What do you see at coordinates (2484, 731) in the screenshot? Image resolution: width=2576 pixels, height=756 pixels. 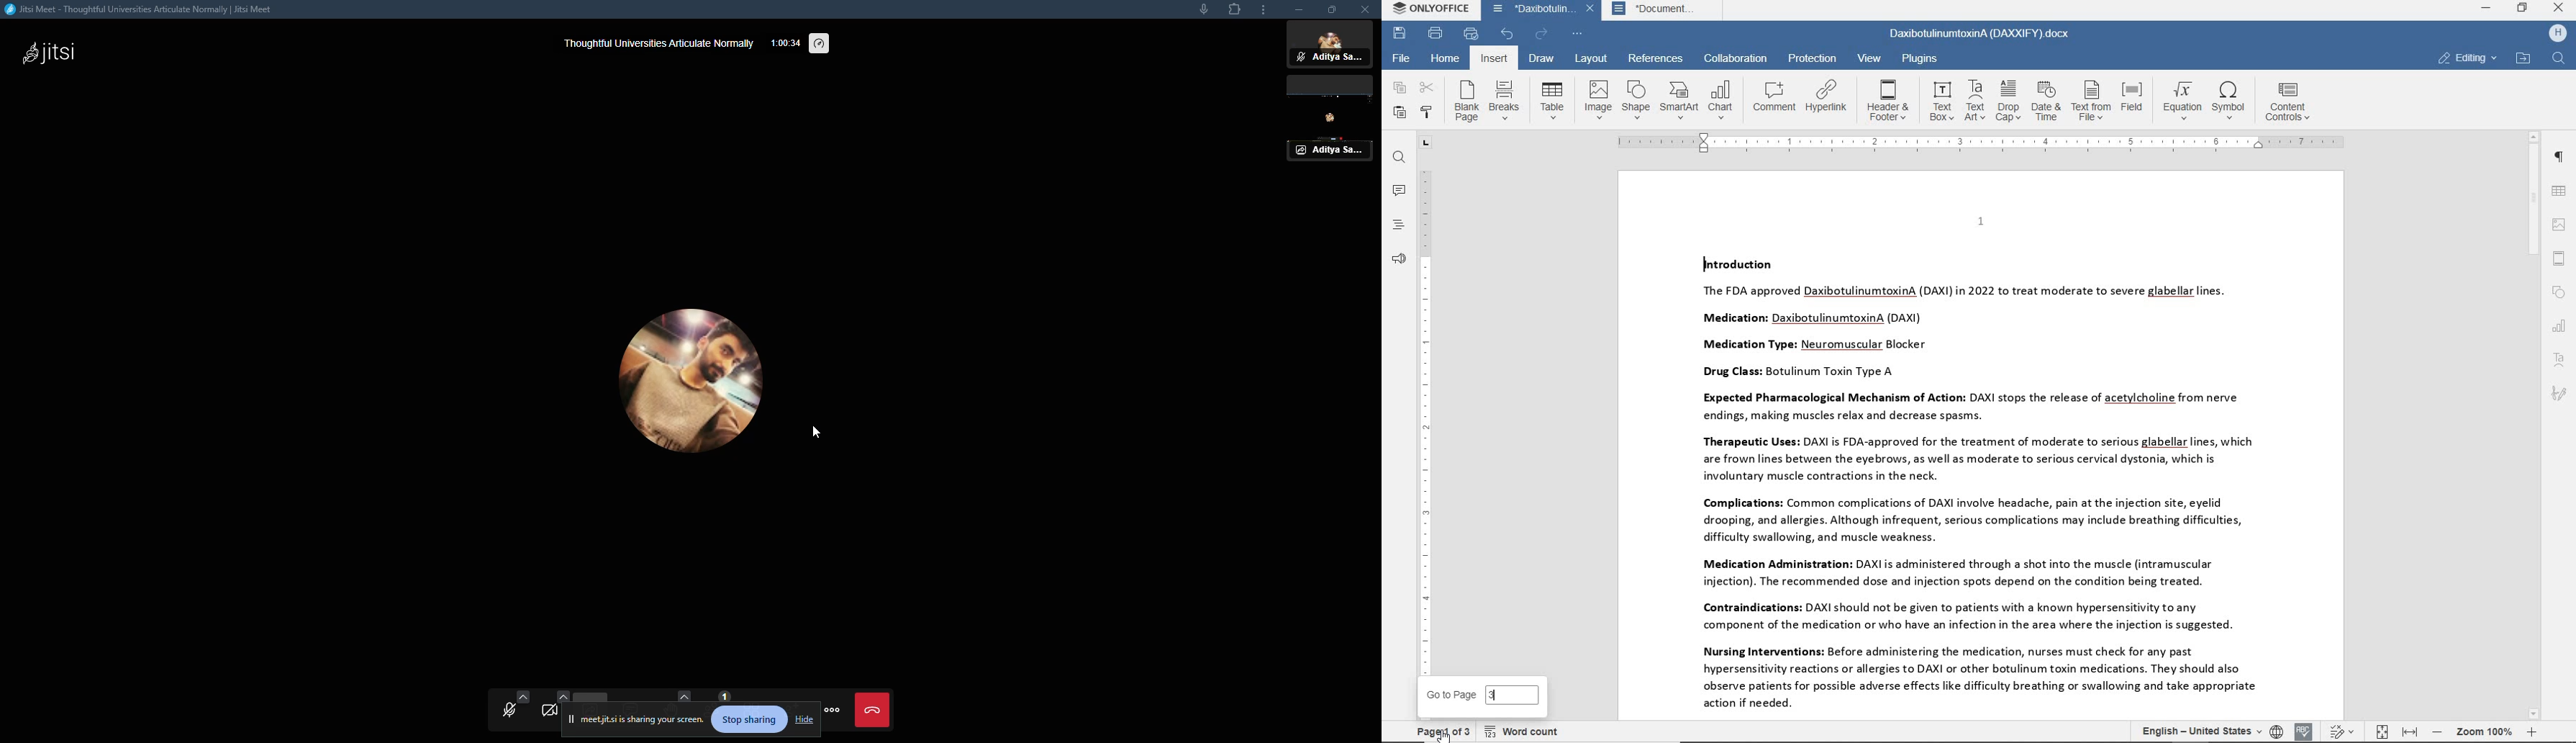 I see `zoom 100%` at bounding box center [2484, 731].